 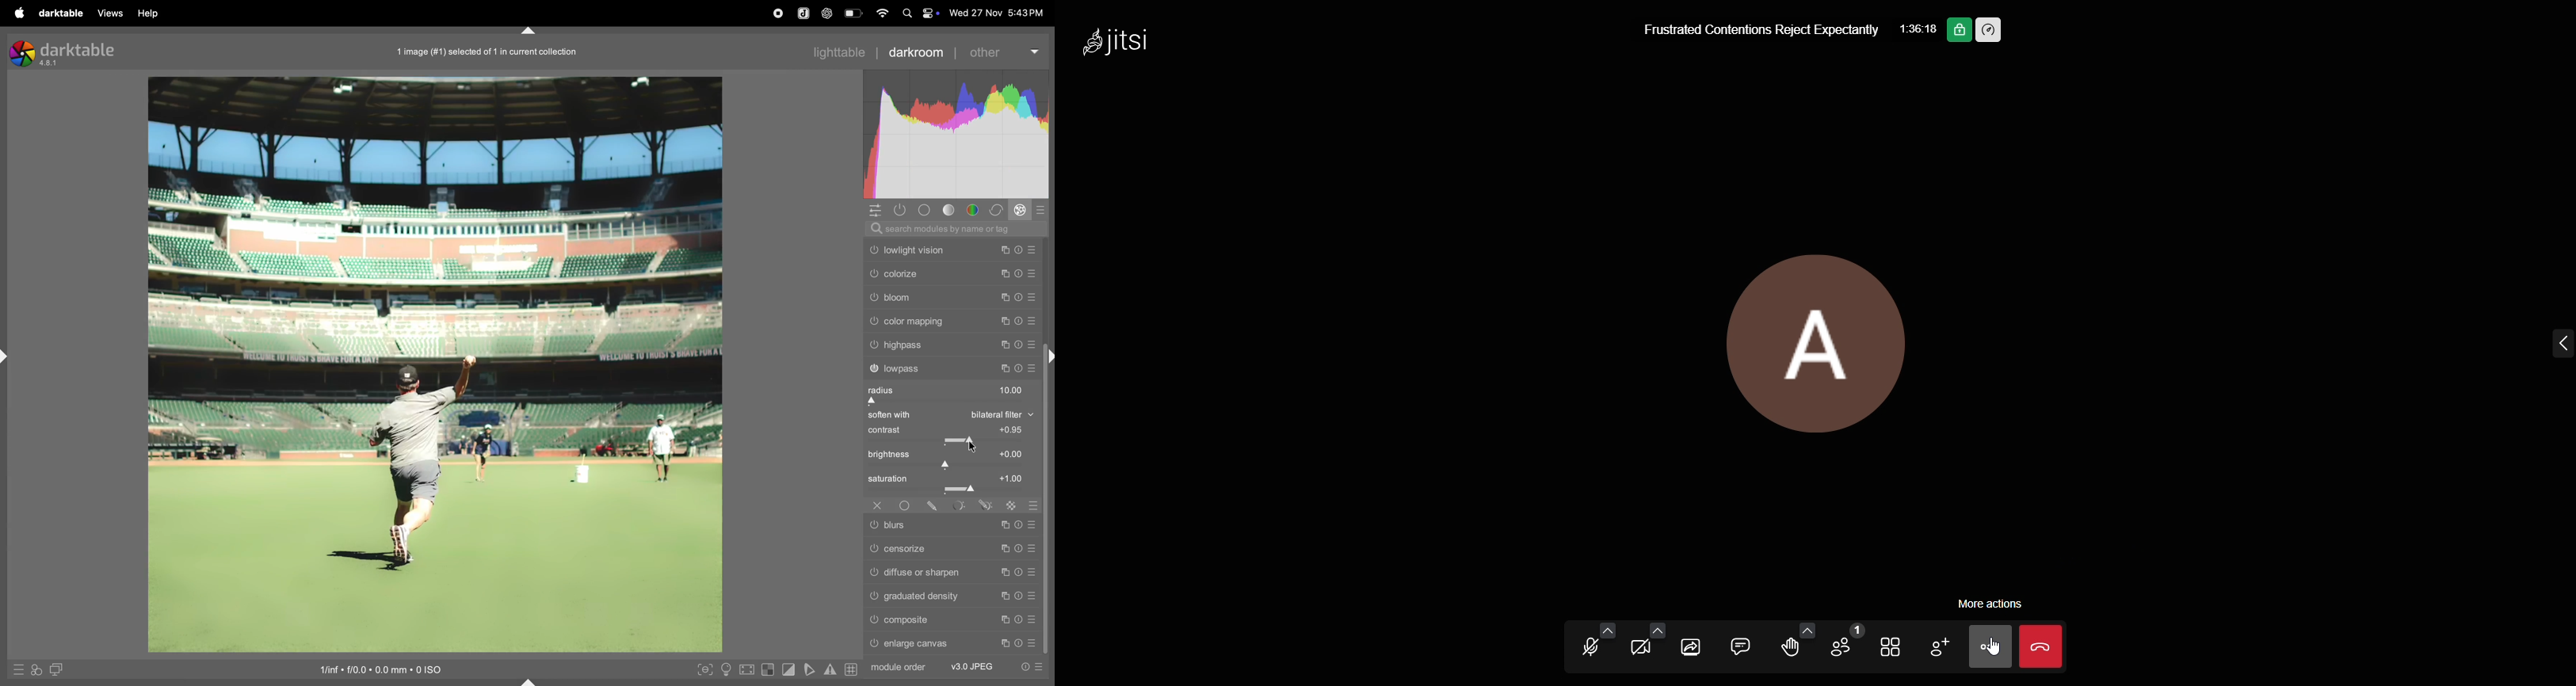 I want to click on radius, so click(x=947, y=394).